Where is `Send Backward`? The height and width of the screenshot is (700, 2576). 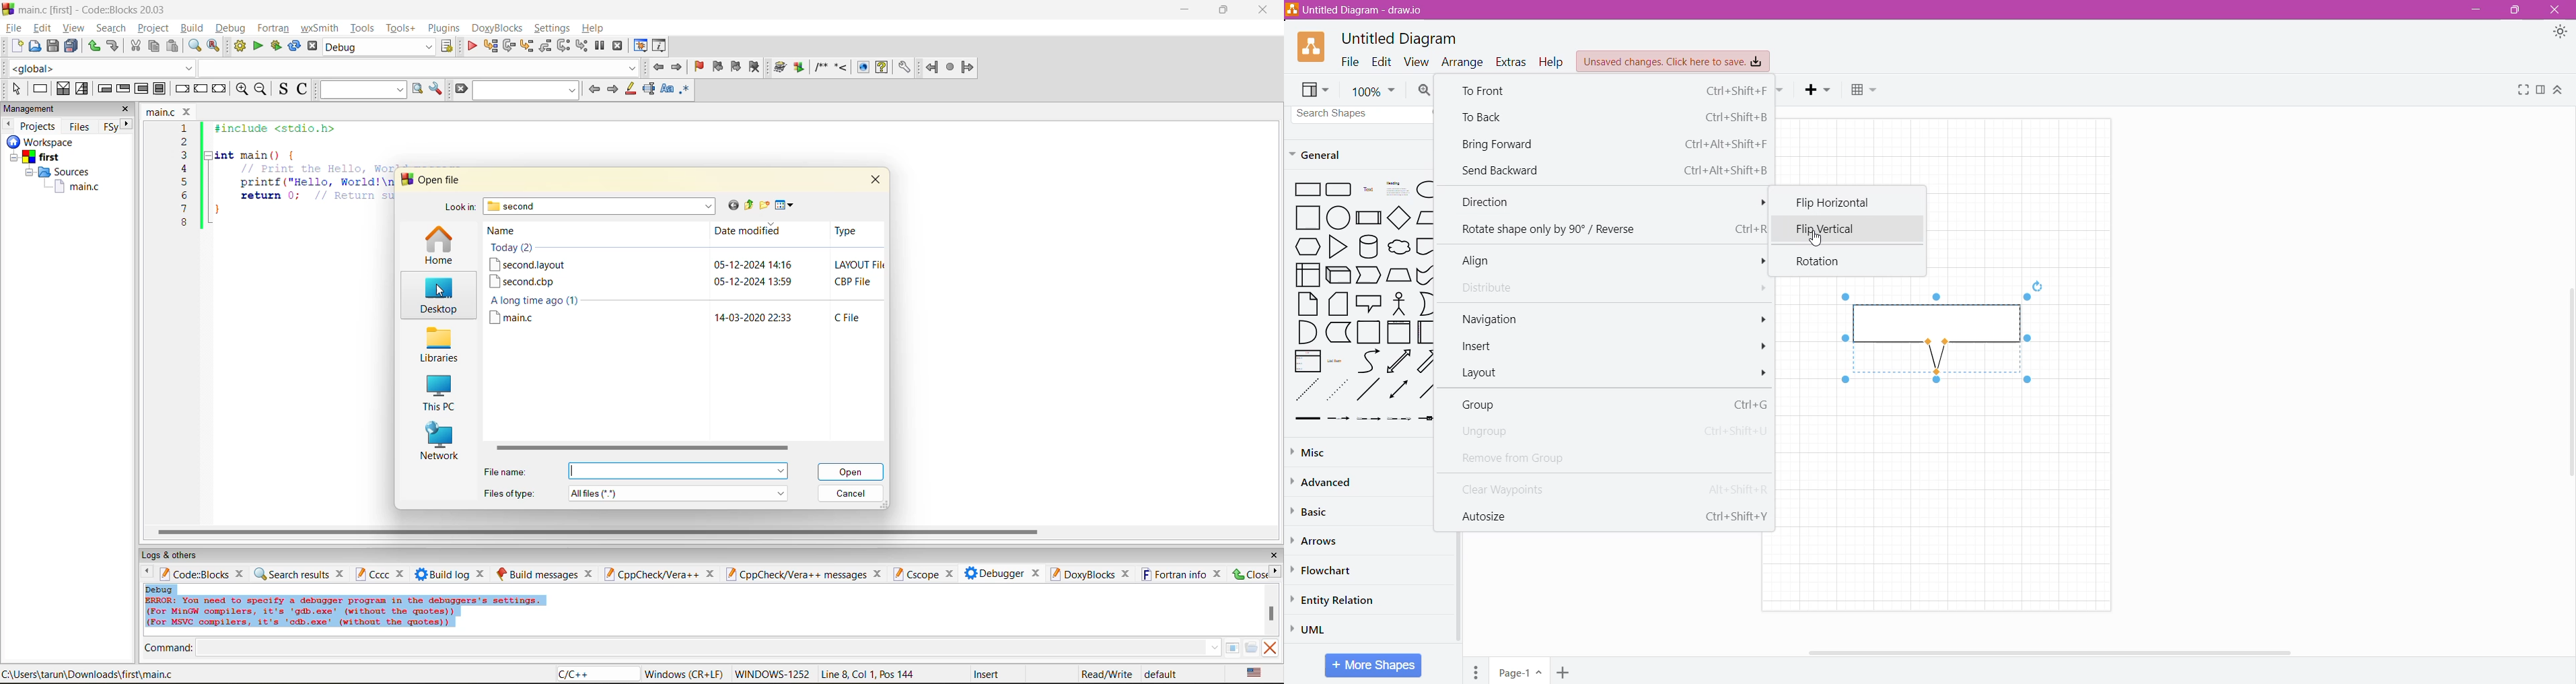 Send Backward is located at coordinates (1613, 170).